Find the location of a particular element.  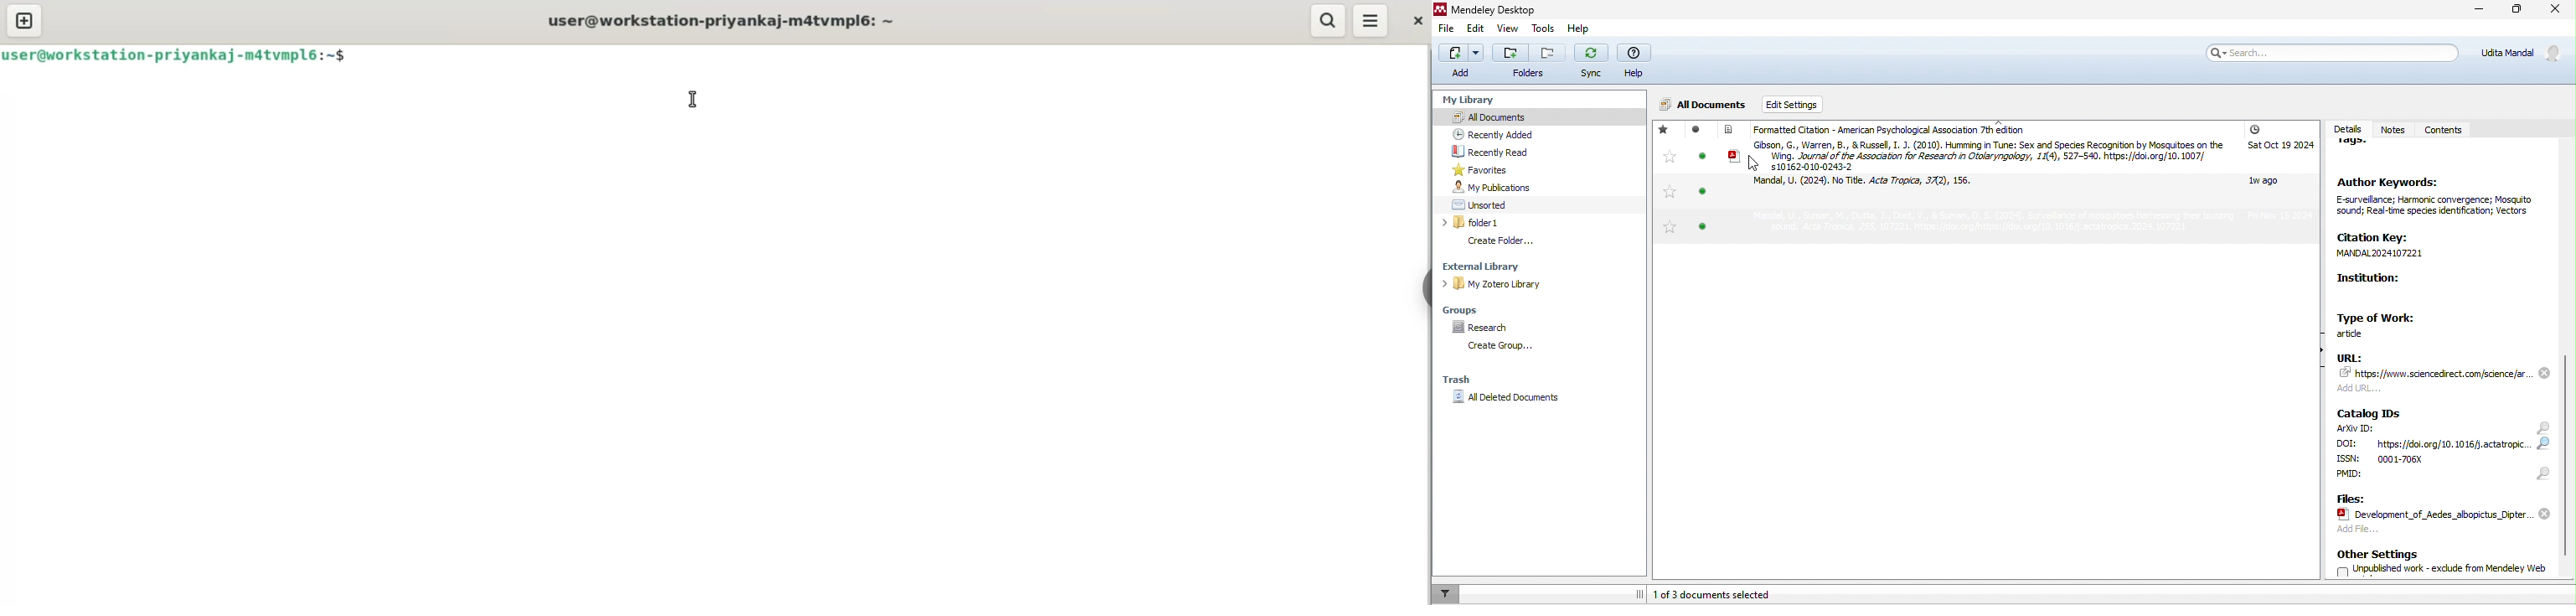

edit is located at coordinates (1476, 29).